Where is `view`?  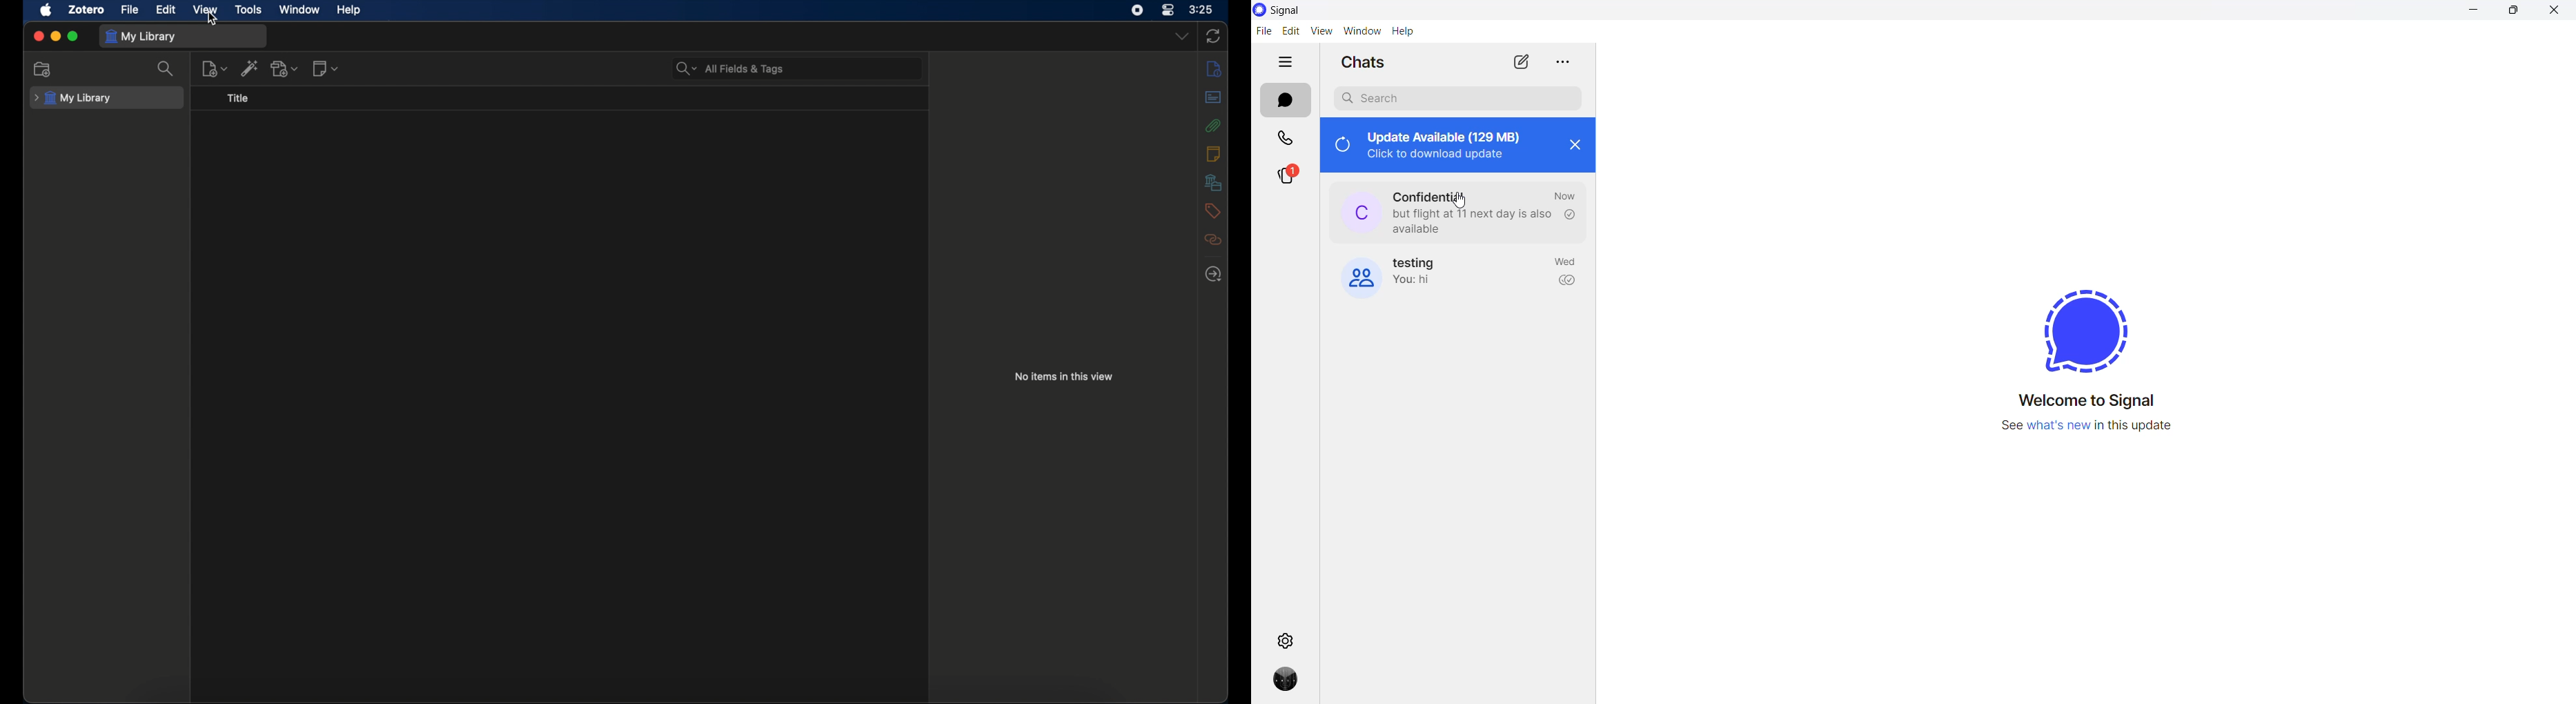
view is located at coordinates (205, 10).